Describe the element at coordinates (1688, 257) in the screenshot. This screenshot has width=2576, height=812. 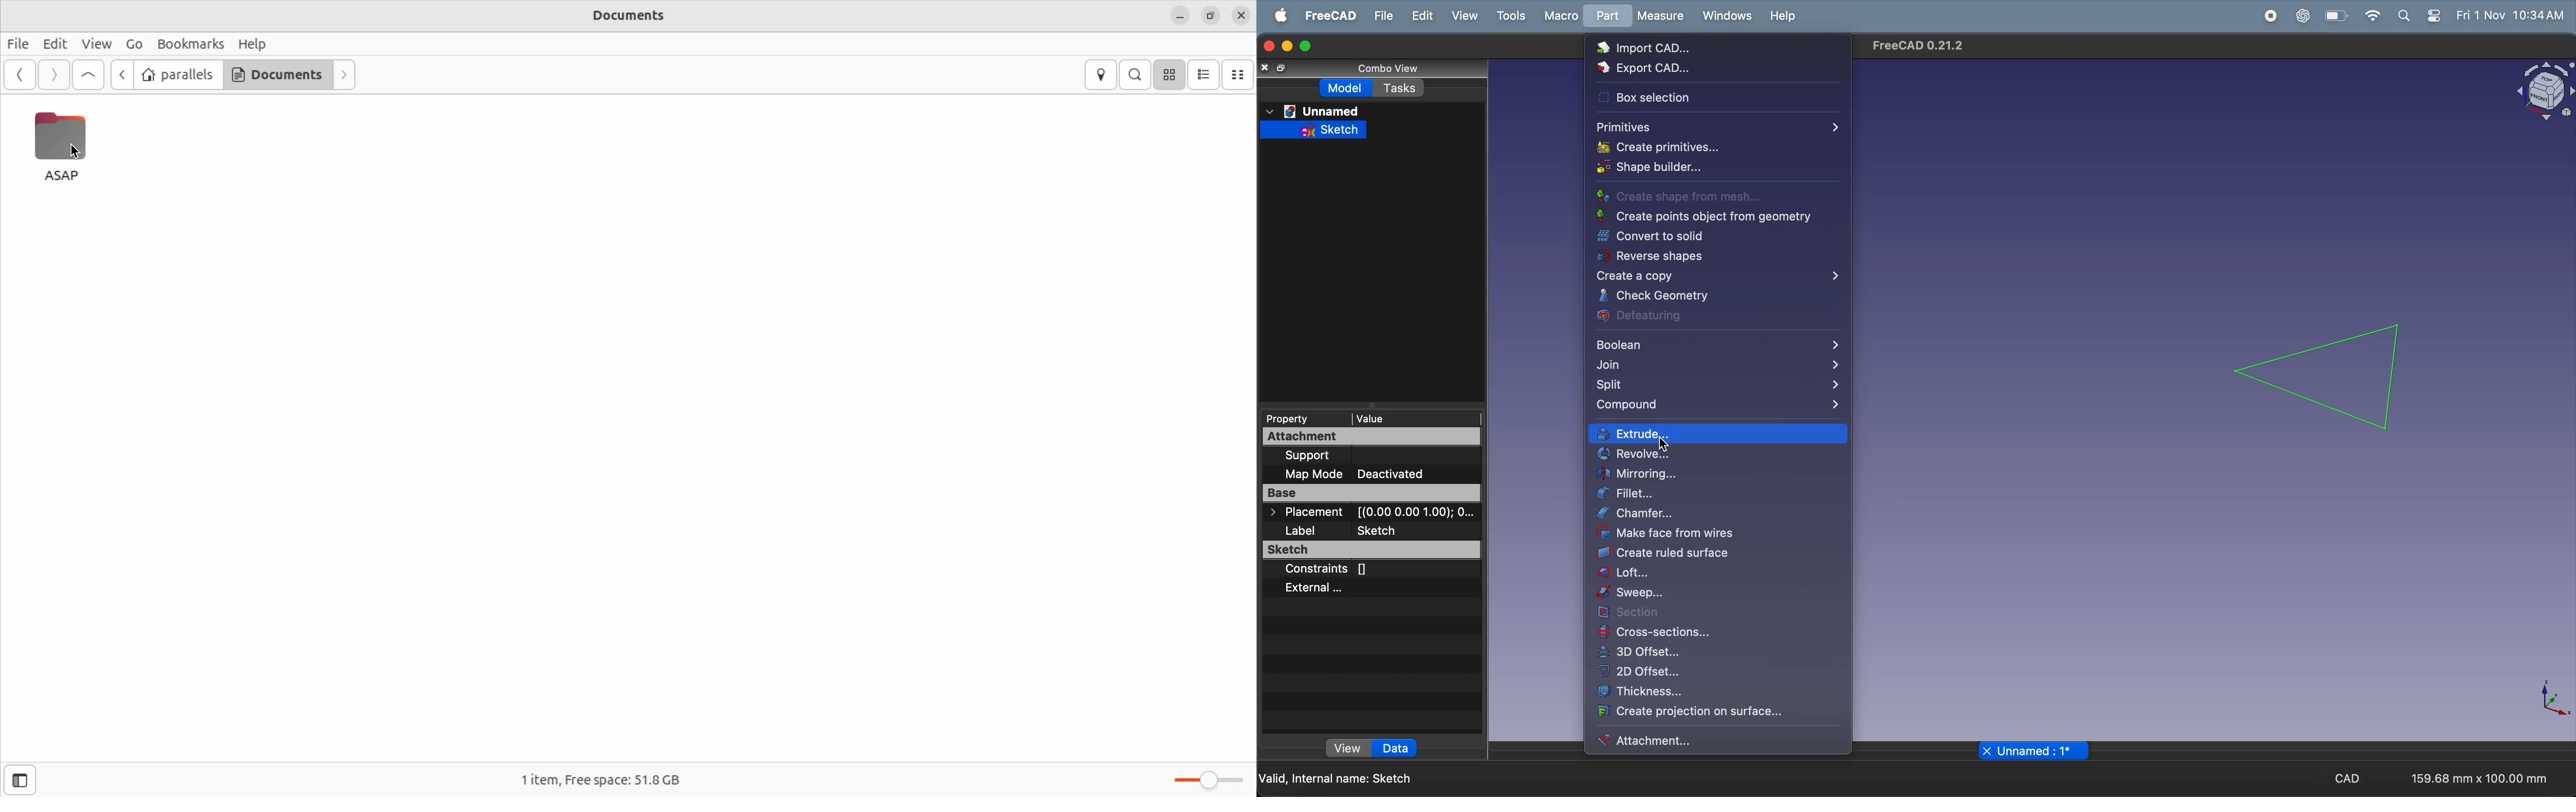
I see `reverse shapes` at that location.